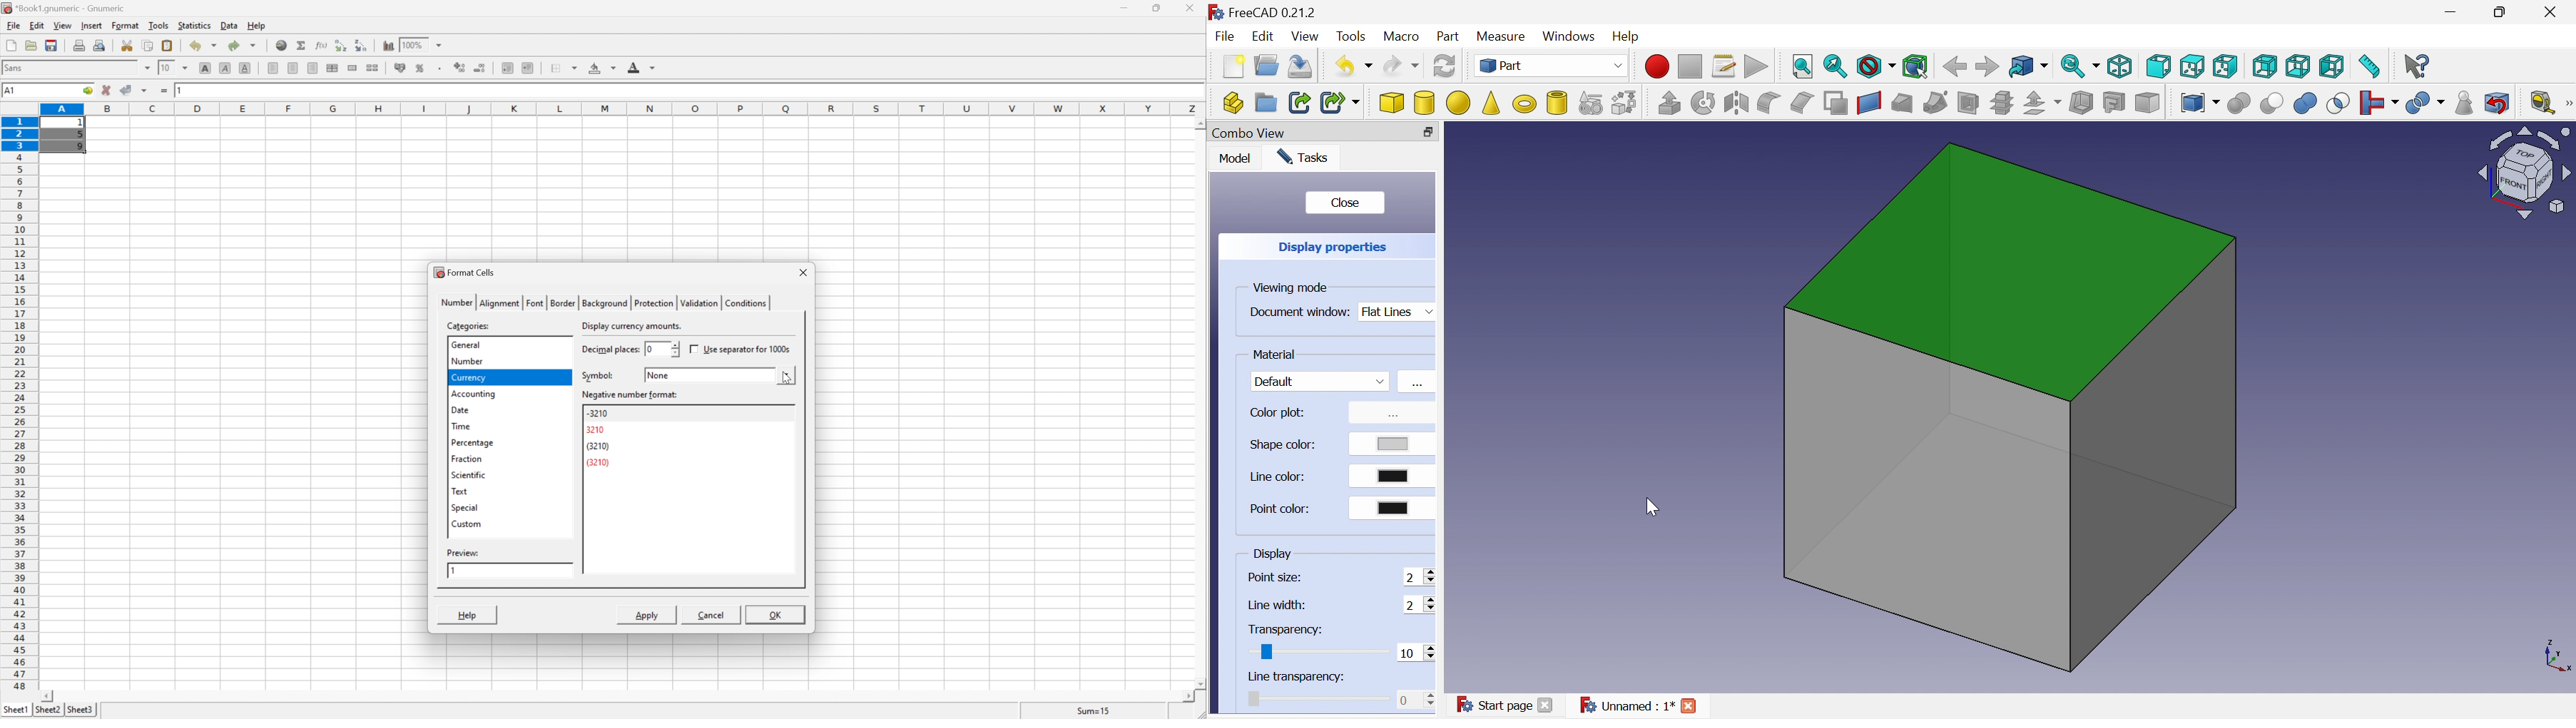  What do you see at coordinates (19, 67) in the screenshot?
I see `font` at bounding box center [19, 67].